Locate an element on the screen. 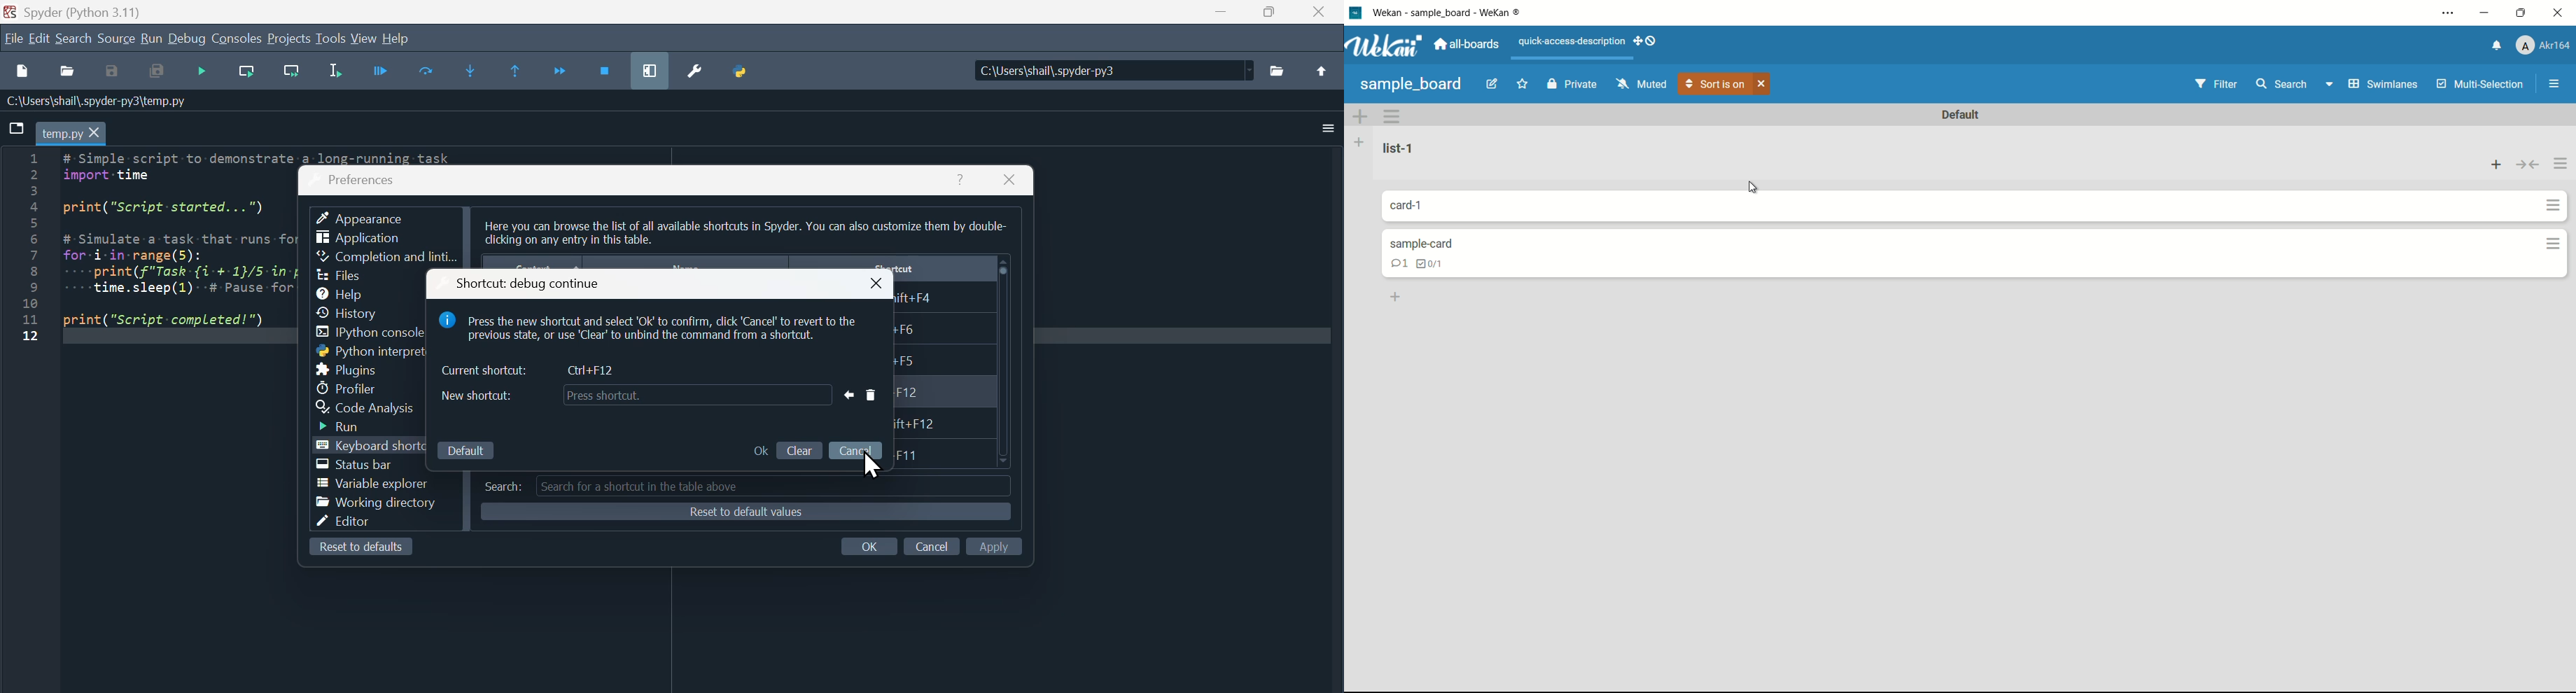 The height and width of the screenshot is (700, 2576). sort cards is located at coordinates (1716, 85).